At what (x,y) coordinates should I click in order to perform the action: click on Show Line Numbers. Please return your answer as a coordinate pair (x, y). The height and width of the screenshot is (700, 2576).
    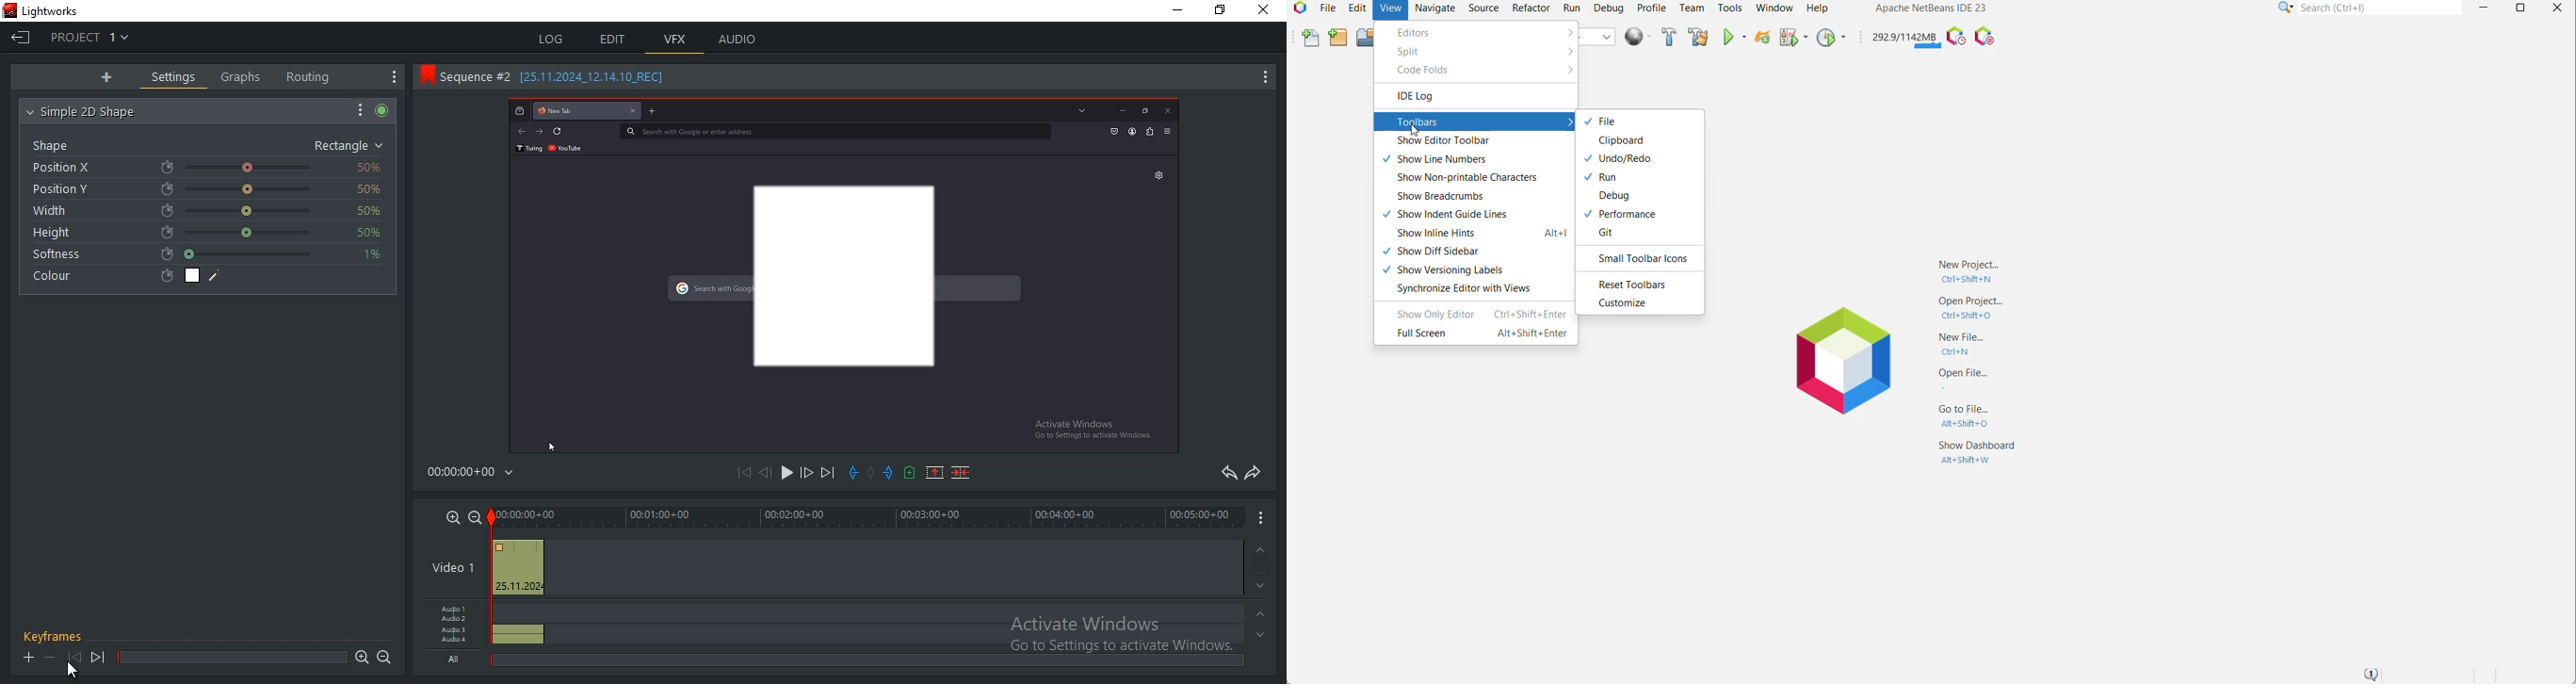
    Looking at the image, I should click on (1452, 161).